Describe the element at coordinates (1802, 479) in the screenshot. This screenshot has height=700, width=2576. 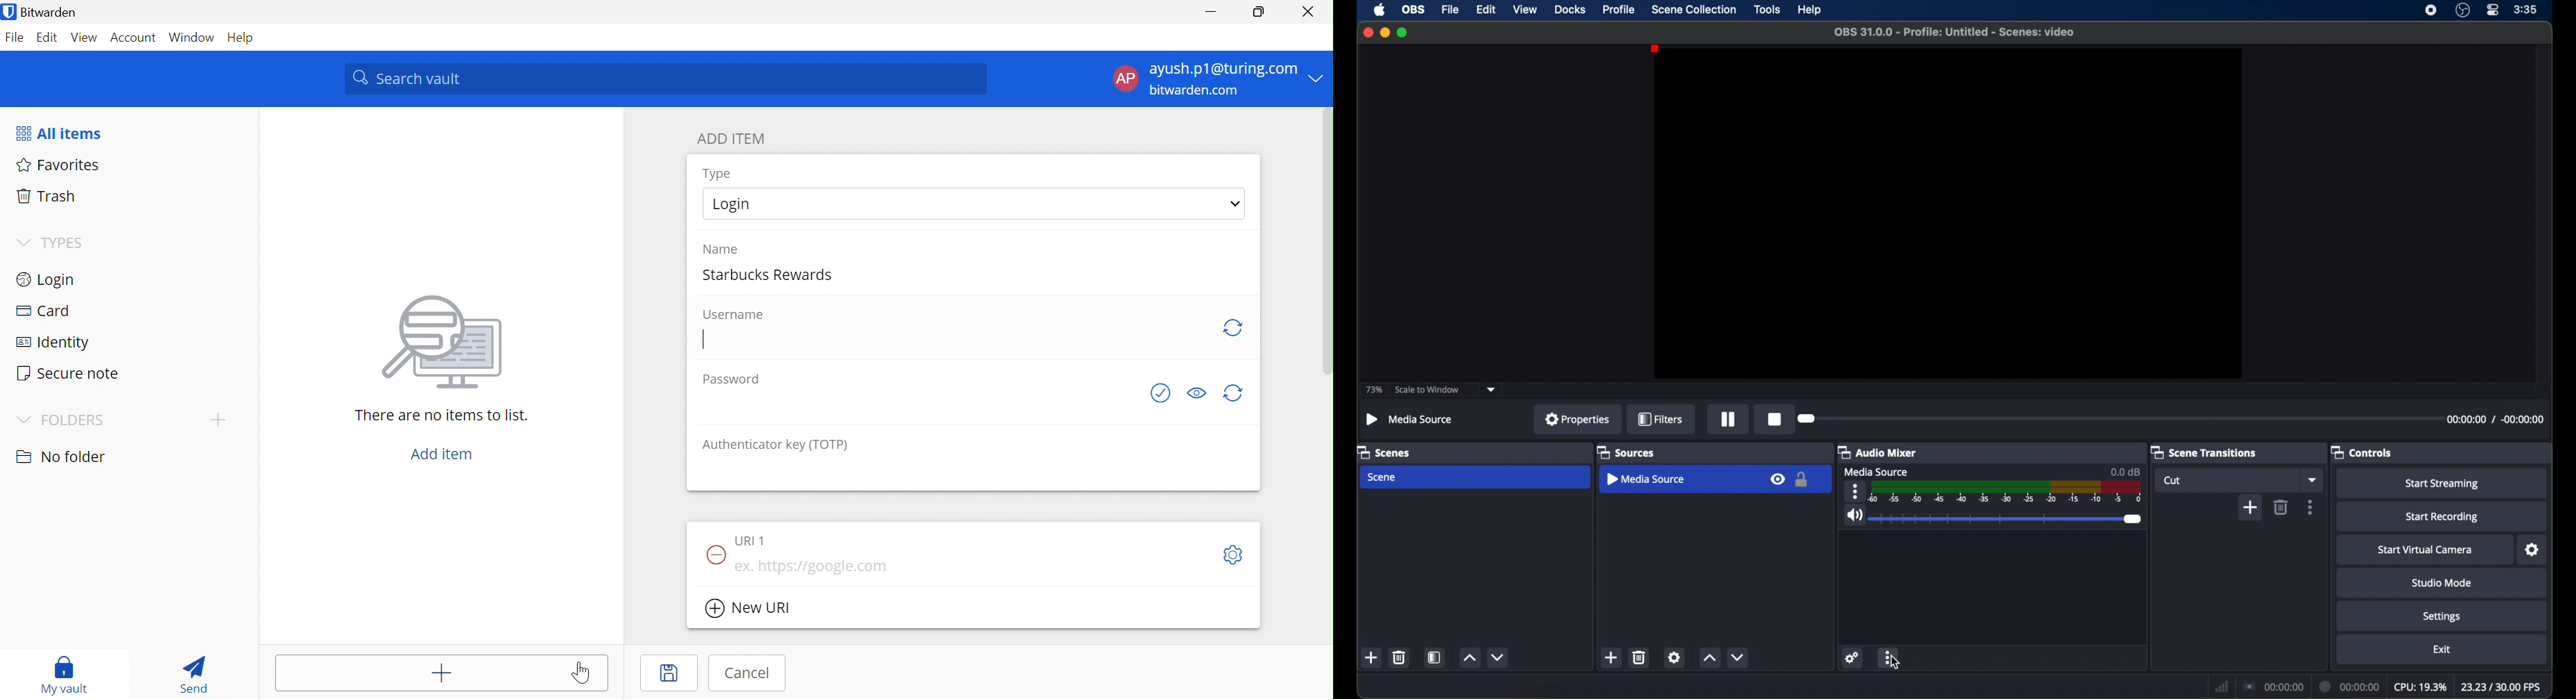
I see `lock icon` at that location.